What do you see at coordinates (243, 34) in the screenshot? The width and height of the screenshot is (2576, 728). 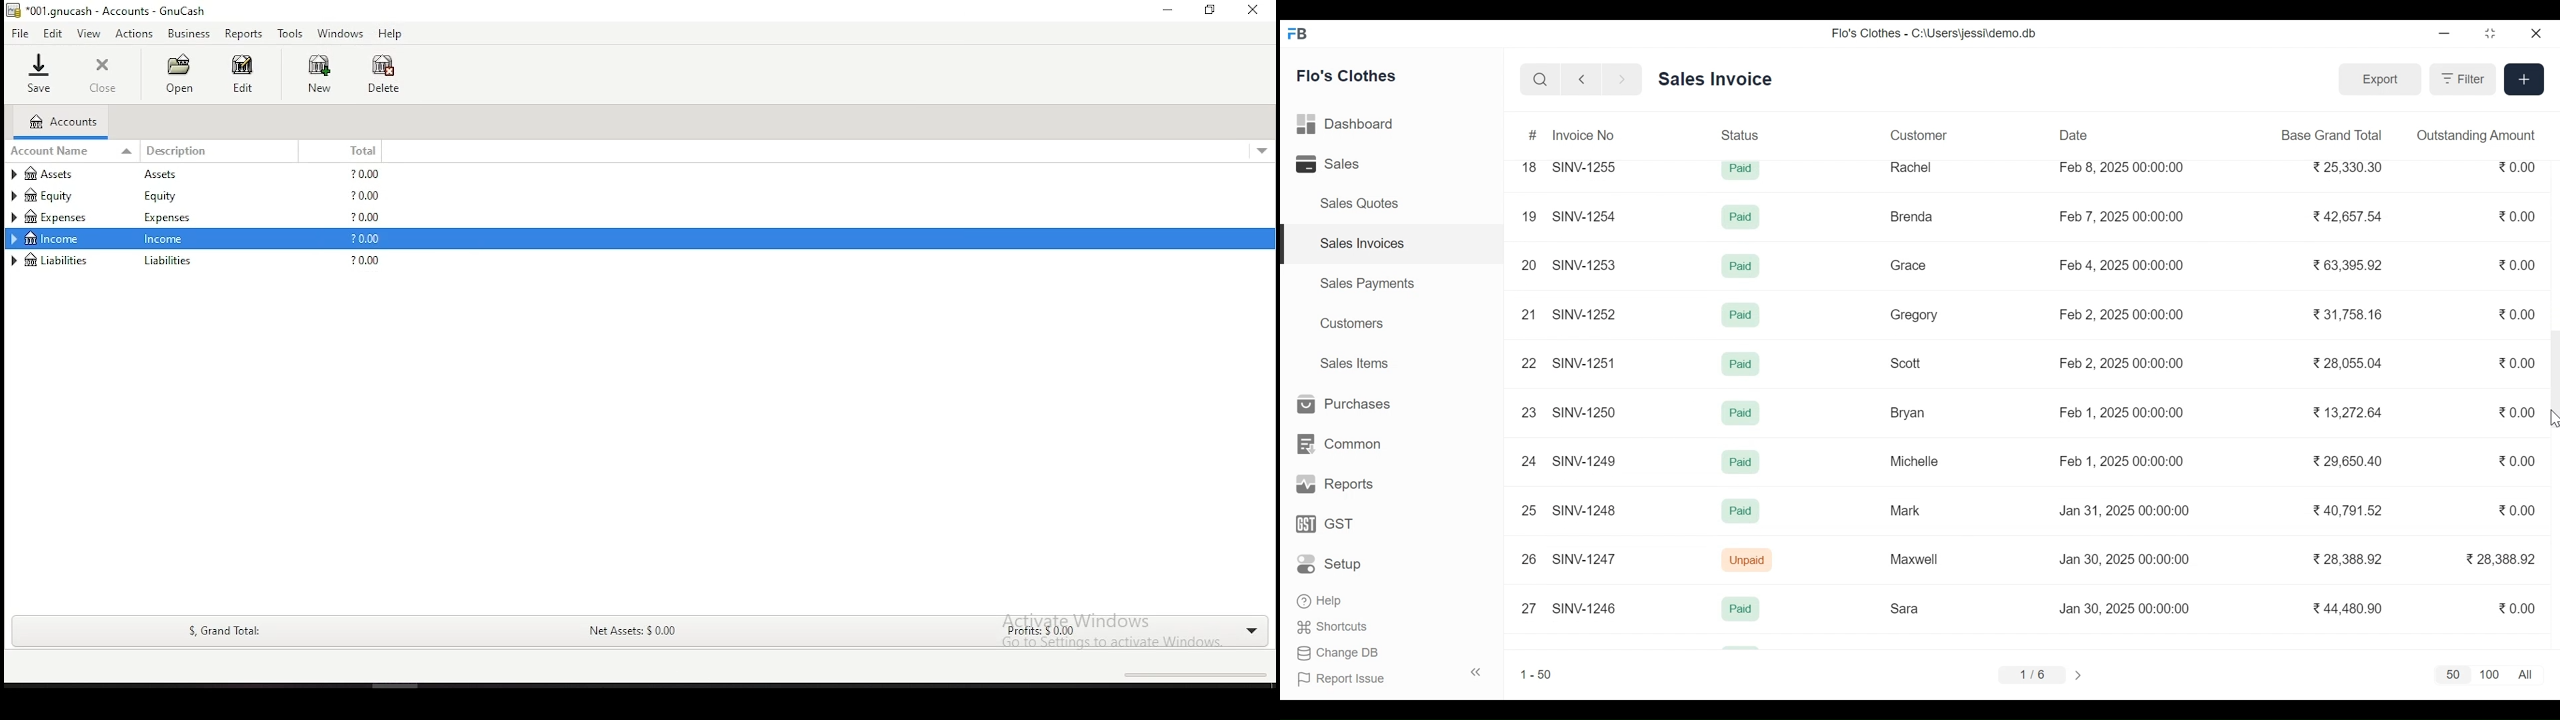 I see `reports` at bounding box center [243, 34].